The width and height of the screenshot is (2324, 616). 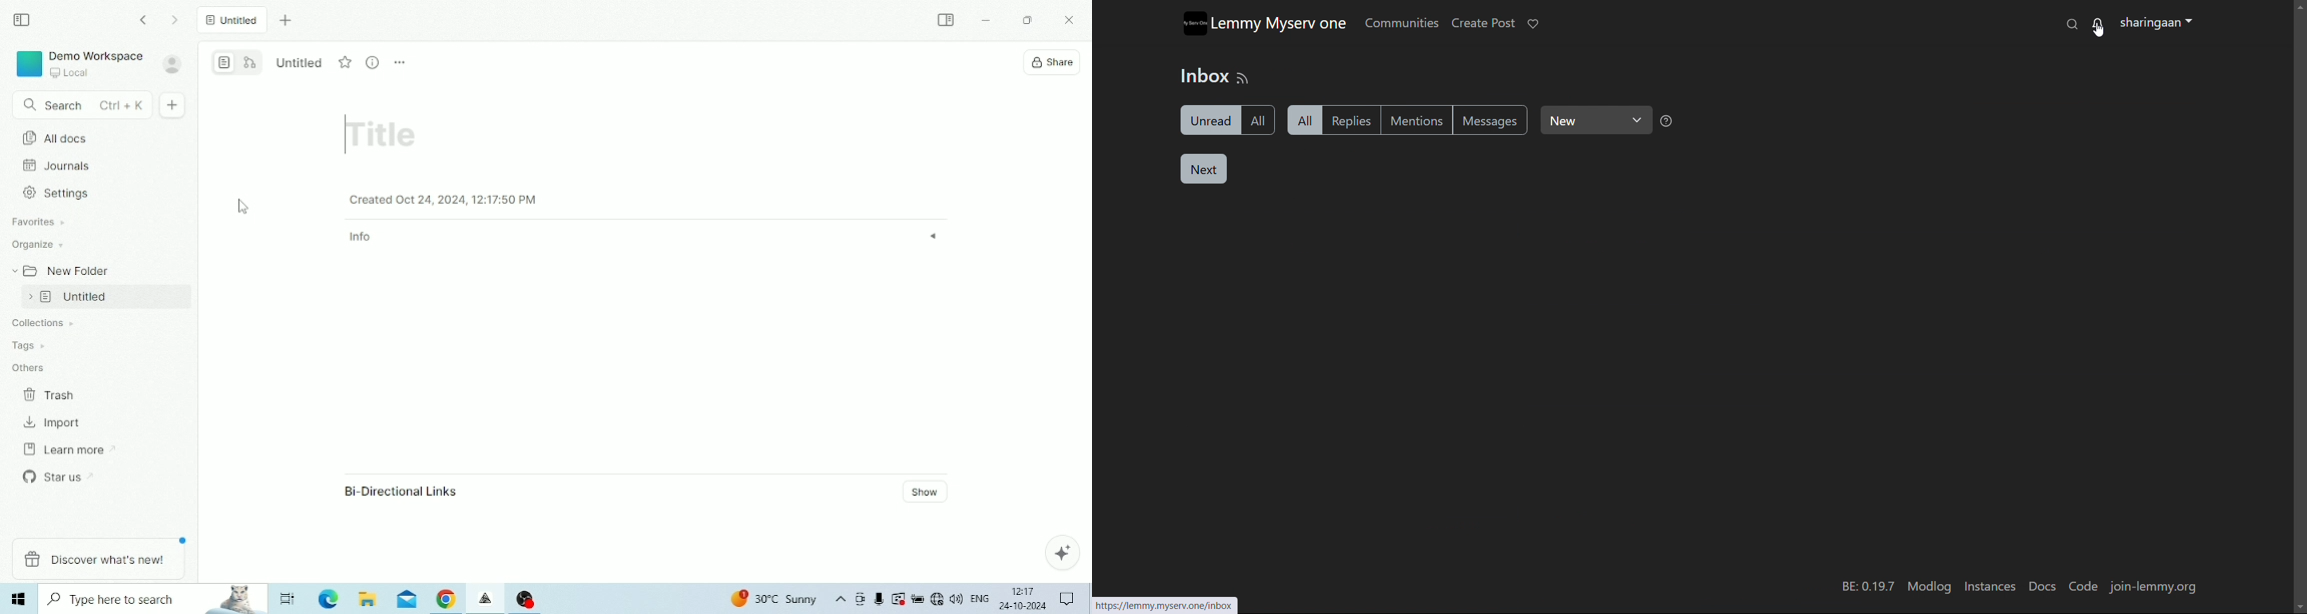 What do you see at coordinates (2072, 24) in the screenshot?
I see `search` at bounding box center [2072, 24].